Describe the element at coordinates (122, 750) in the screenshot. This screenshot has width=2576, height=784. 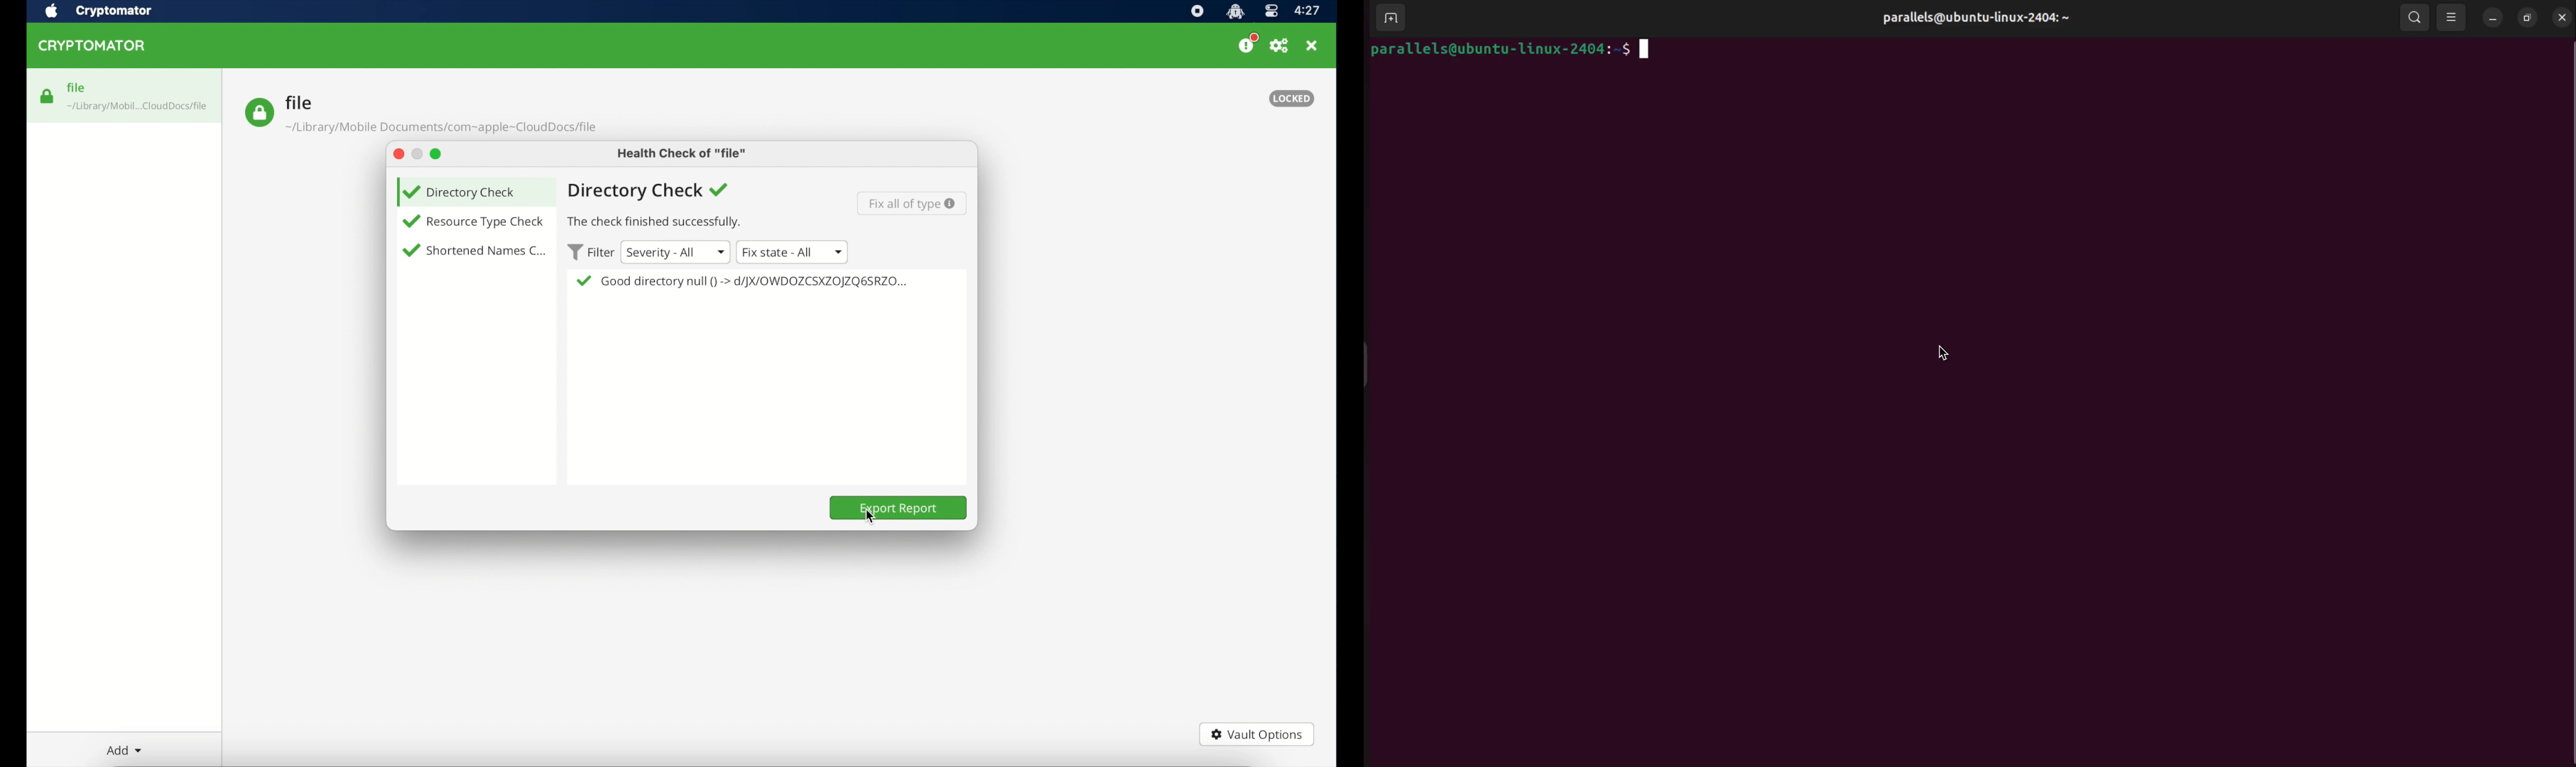
I see `add dropdown` at that location.